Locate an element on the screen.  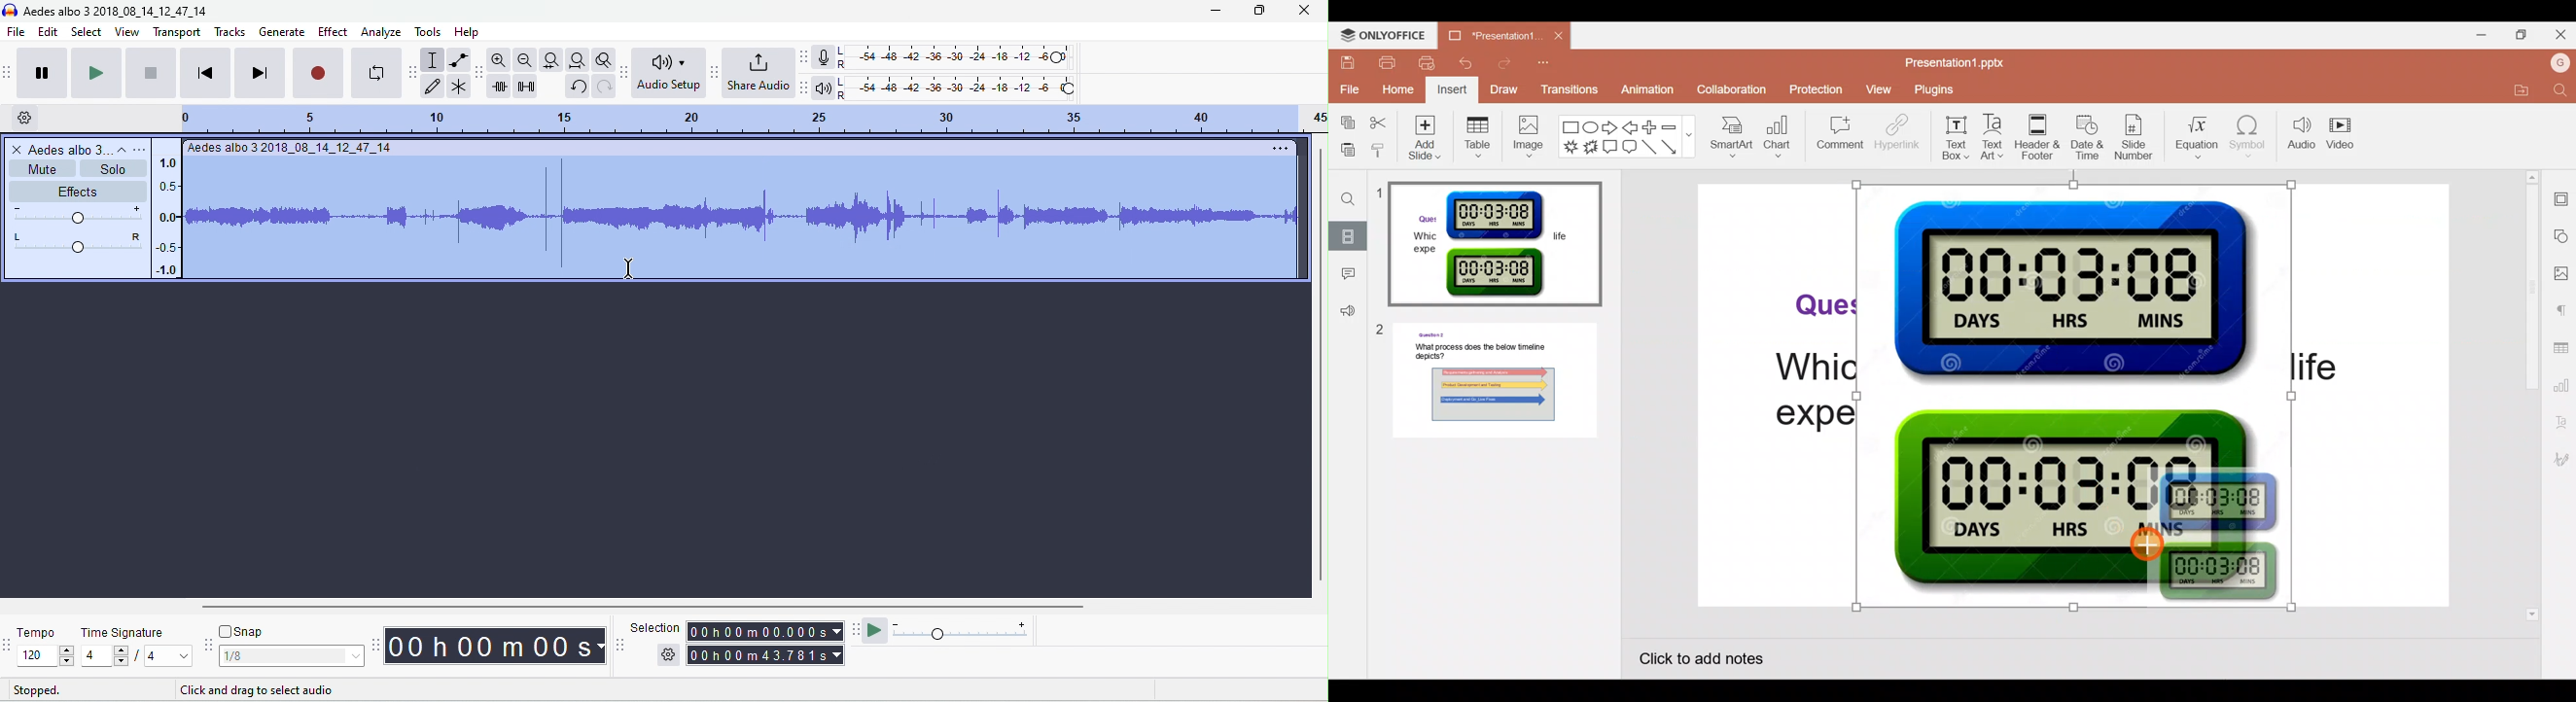
Maximize is located at coordinates (2521, 34).